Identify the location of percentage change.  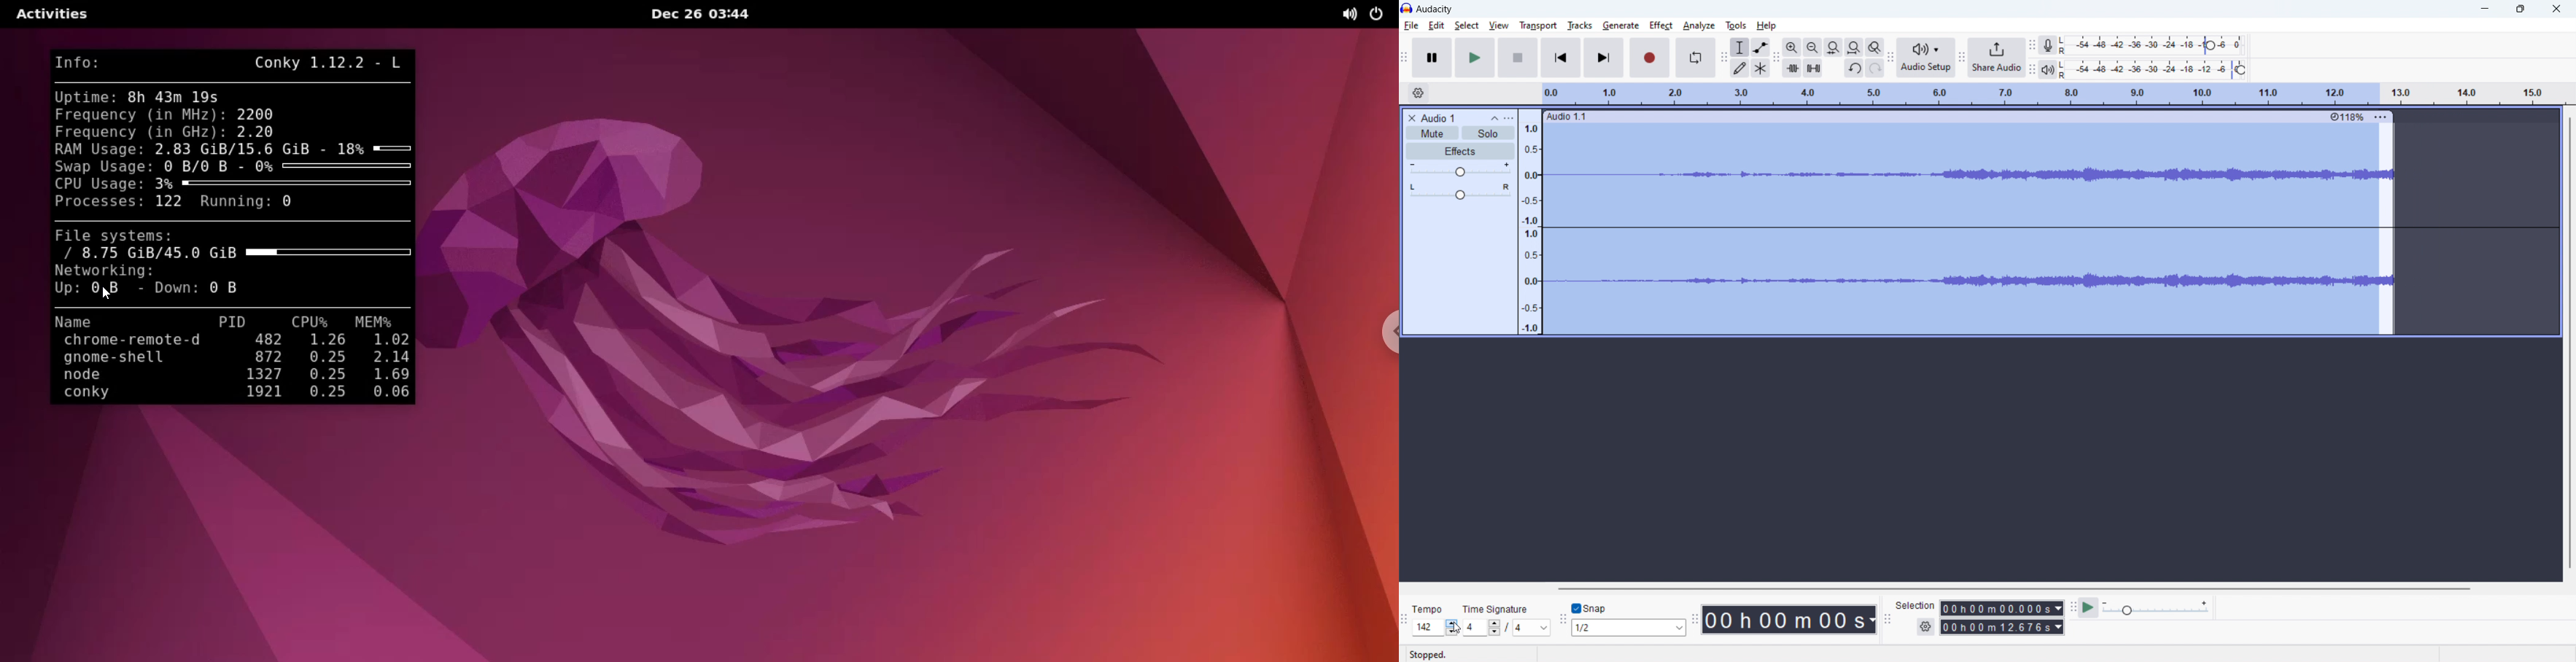
(2347, 117).